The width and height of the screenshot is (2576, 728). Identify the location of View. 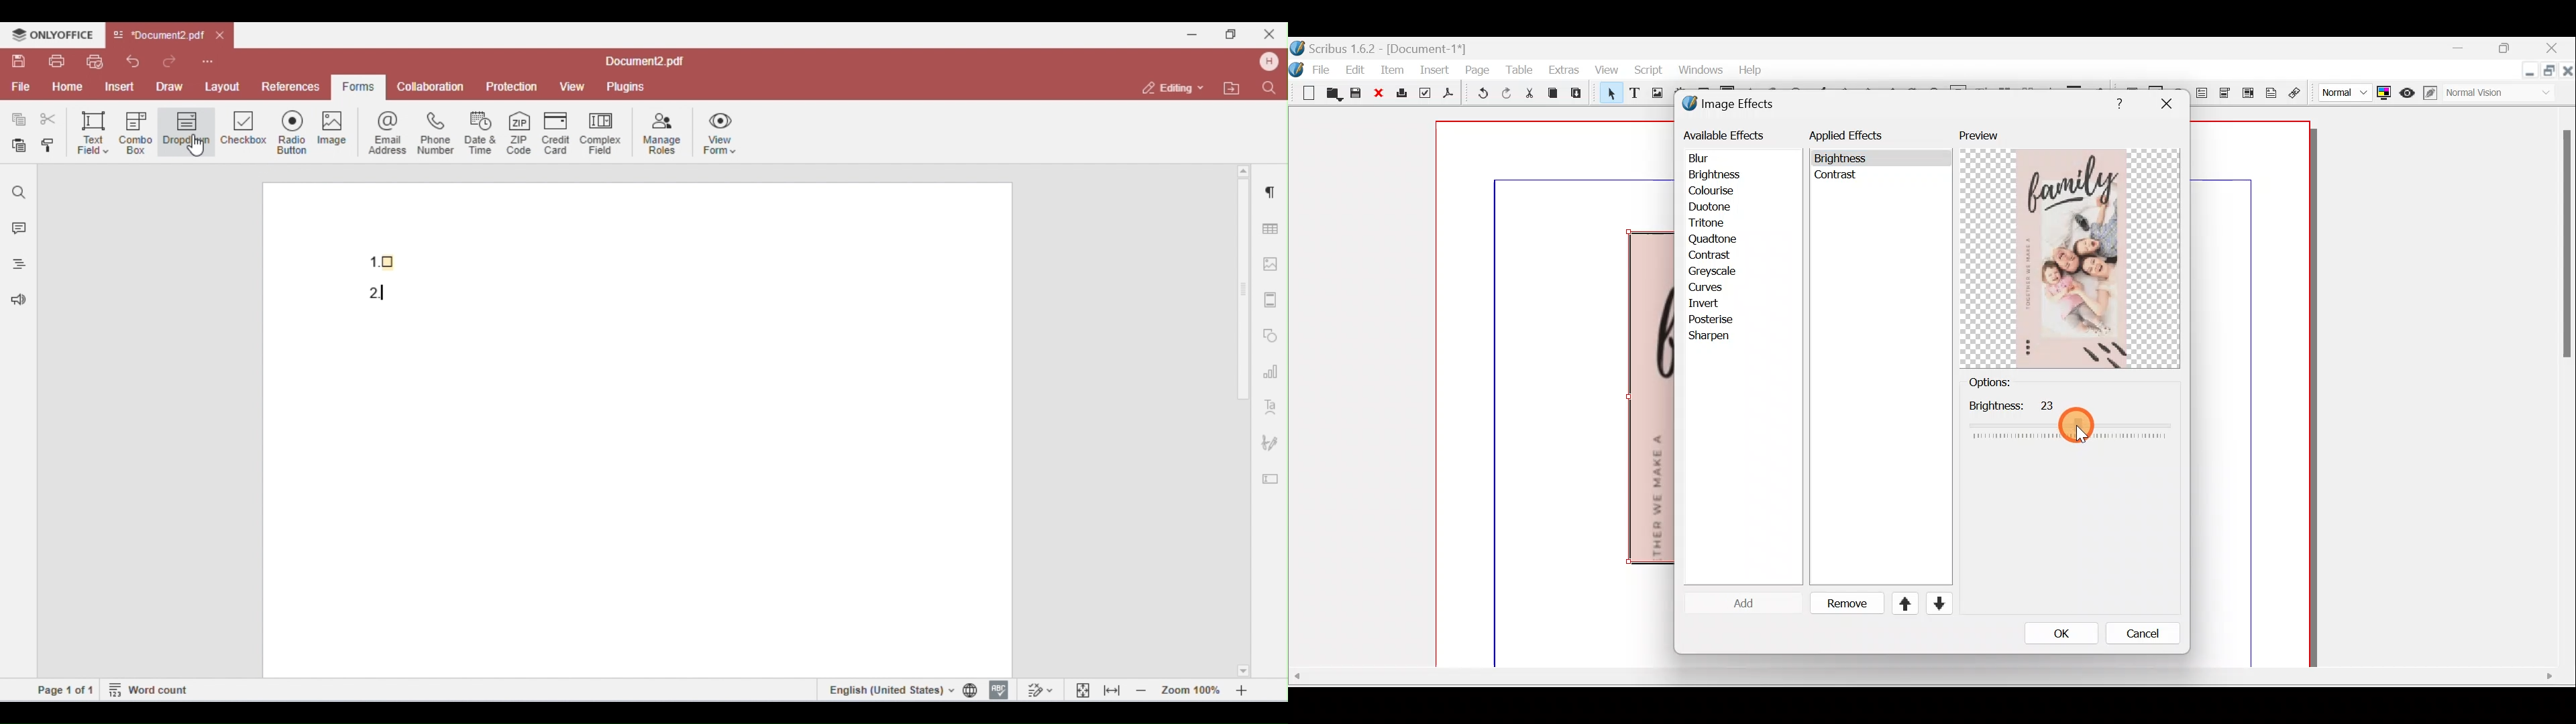
(1605, 70).